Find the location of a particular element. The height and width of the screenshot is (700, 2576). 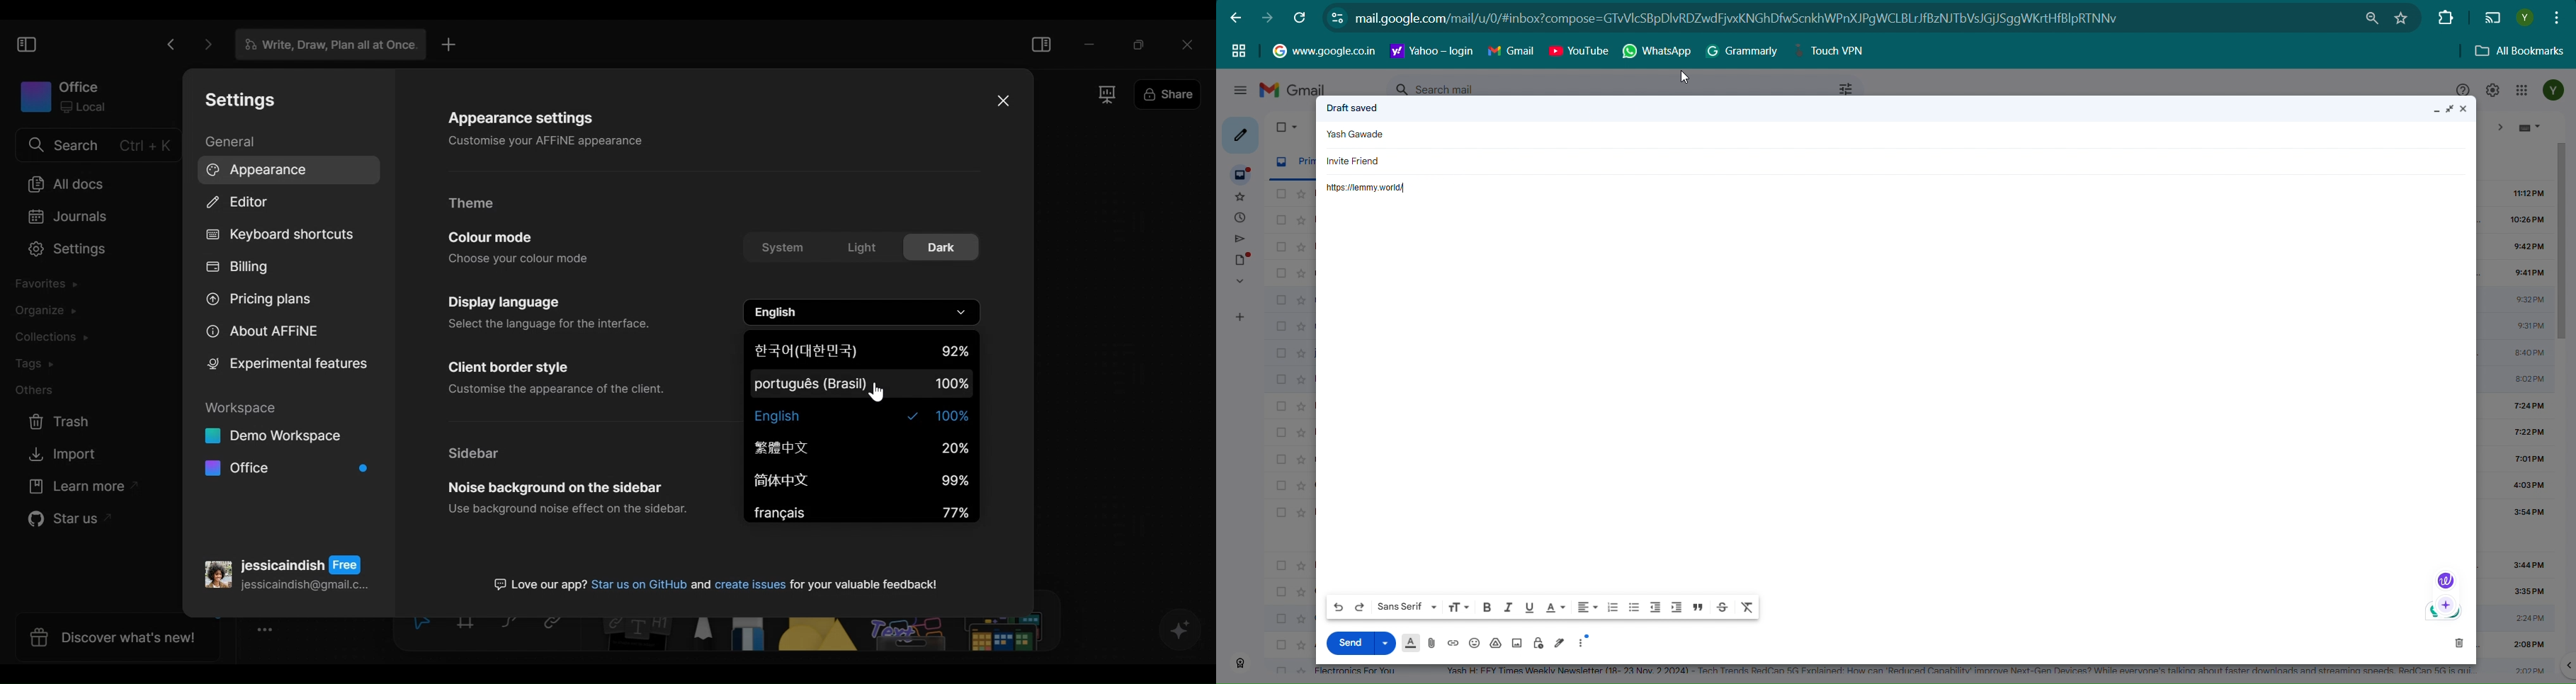

Insert Link is located at coordinates (1452, 643).